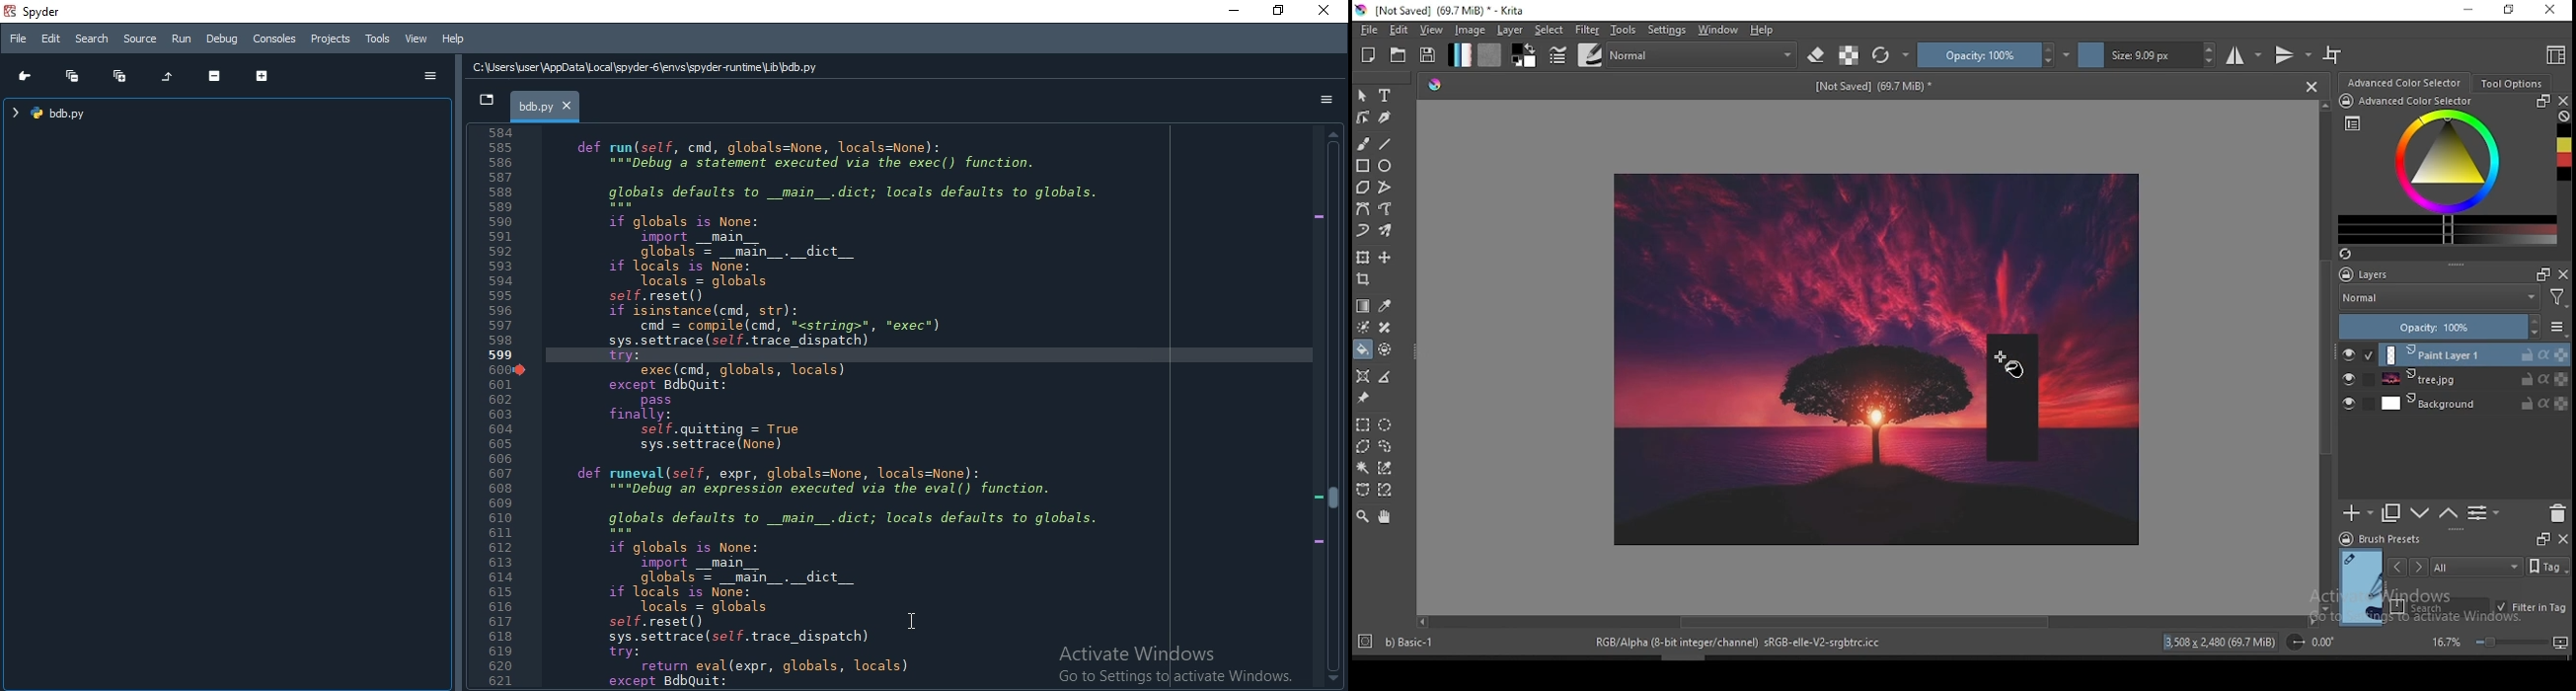  I want to click on opacity, so click(1994, 55).